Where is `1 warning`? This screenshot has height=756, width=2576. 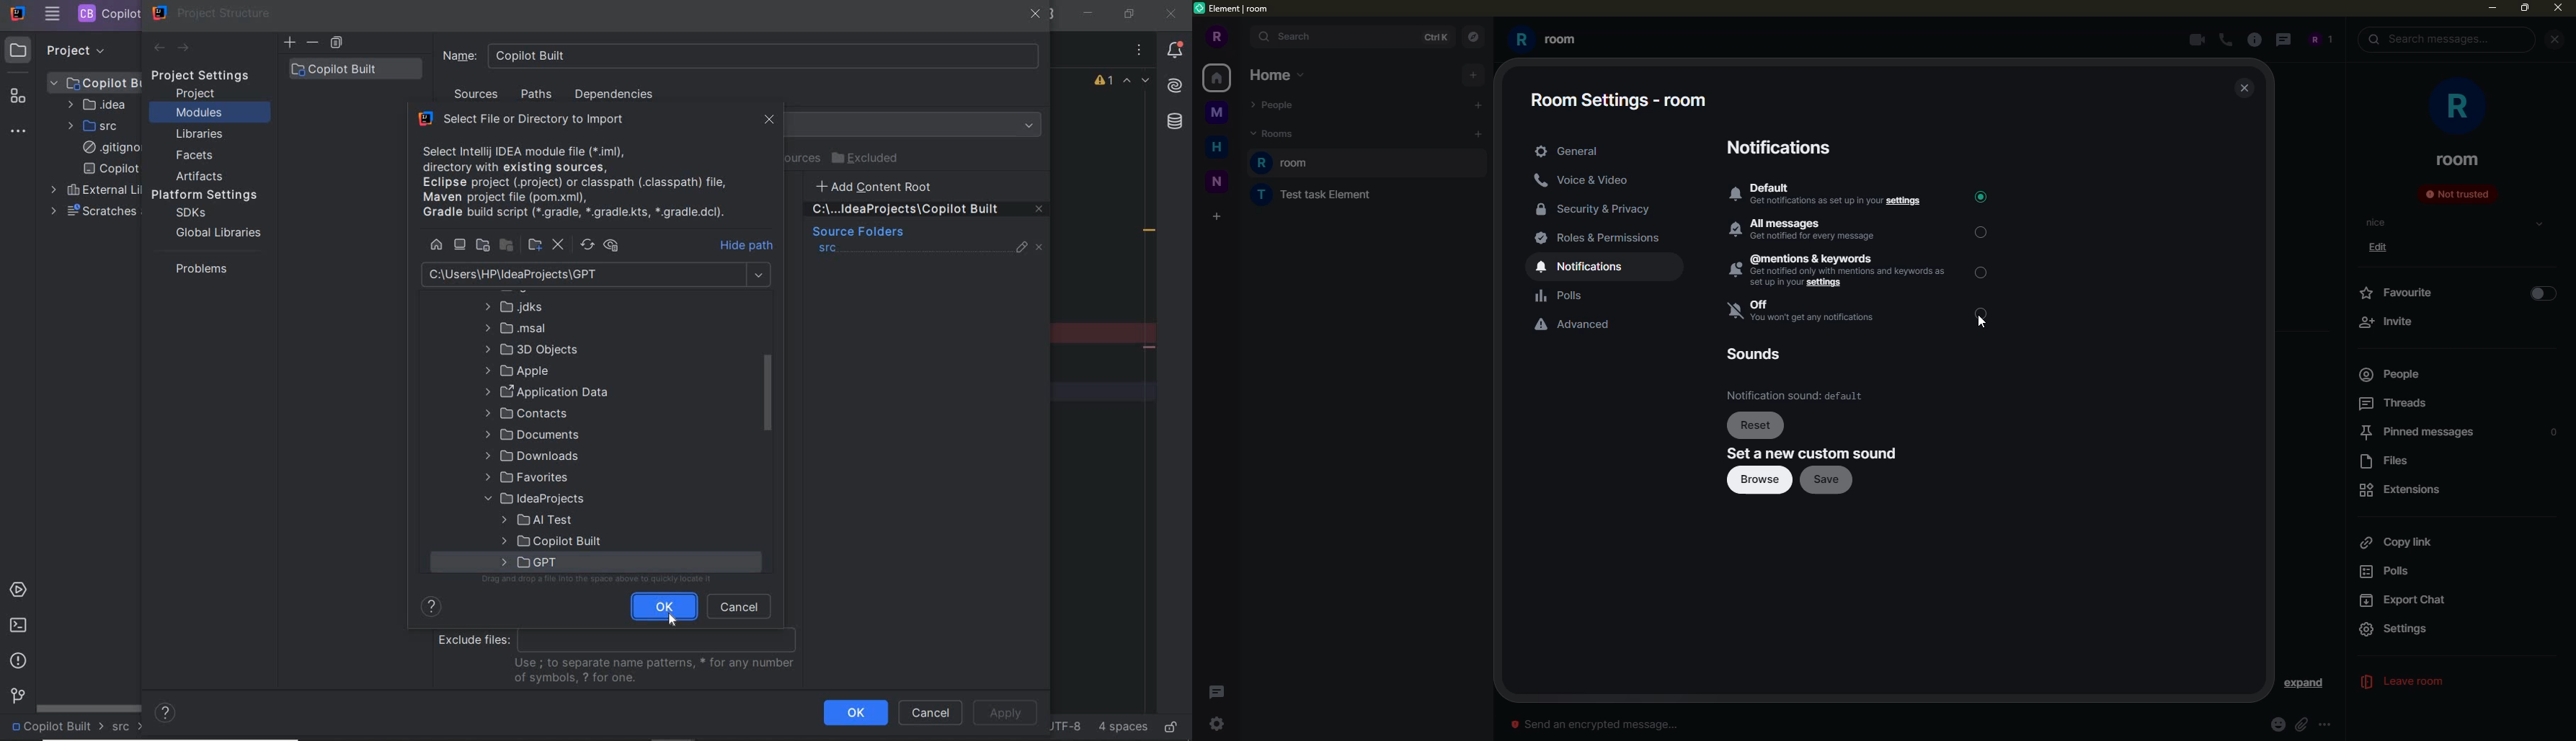 1 warning is located at coordinates (1105, 82).